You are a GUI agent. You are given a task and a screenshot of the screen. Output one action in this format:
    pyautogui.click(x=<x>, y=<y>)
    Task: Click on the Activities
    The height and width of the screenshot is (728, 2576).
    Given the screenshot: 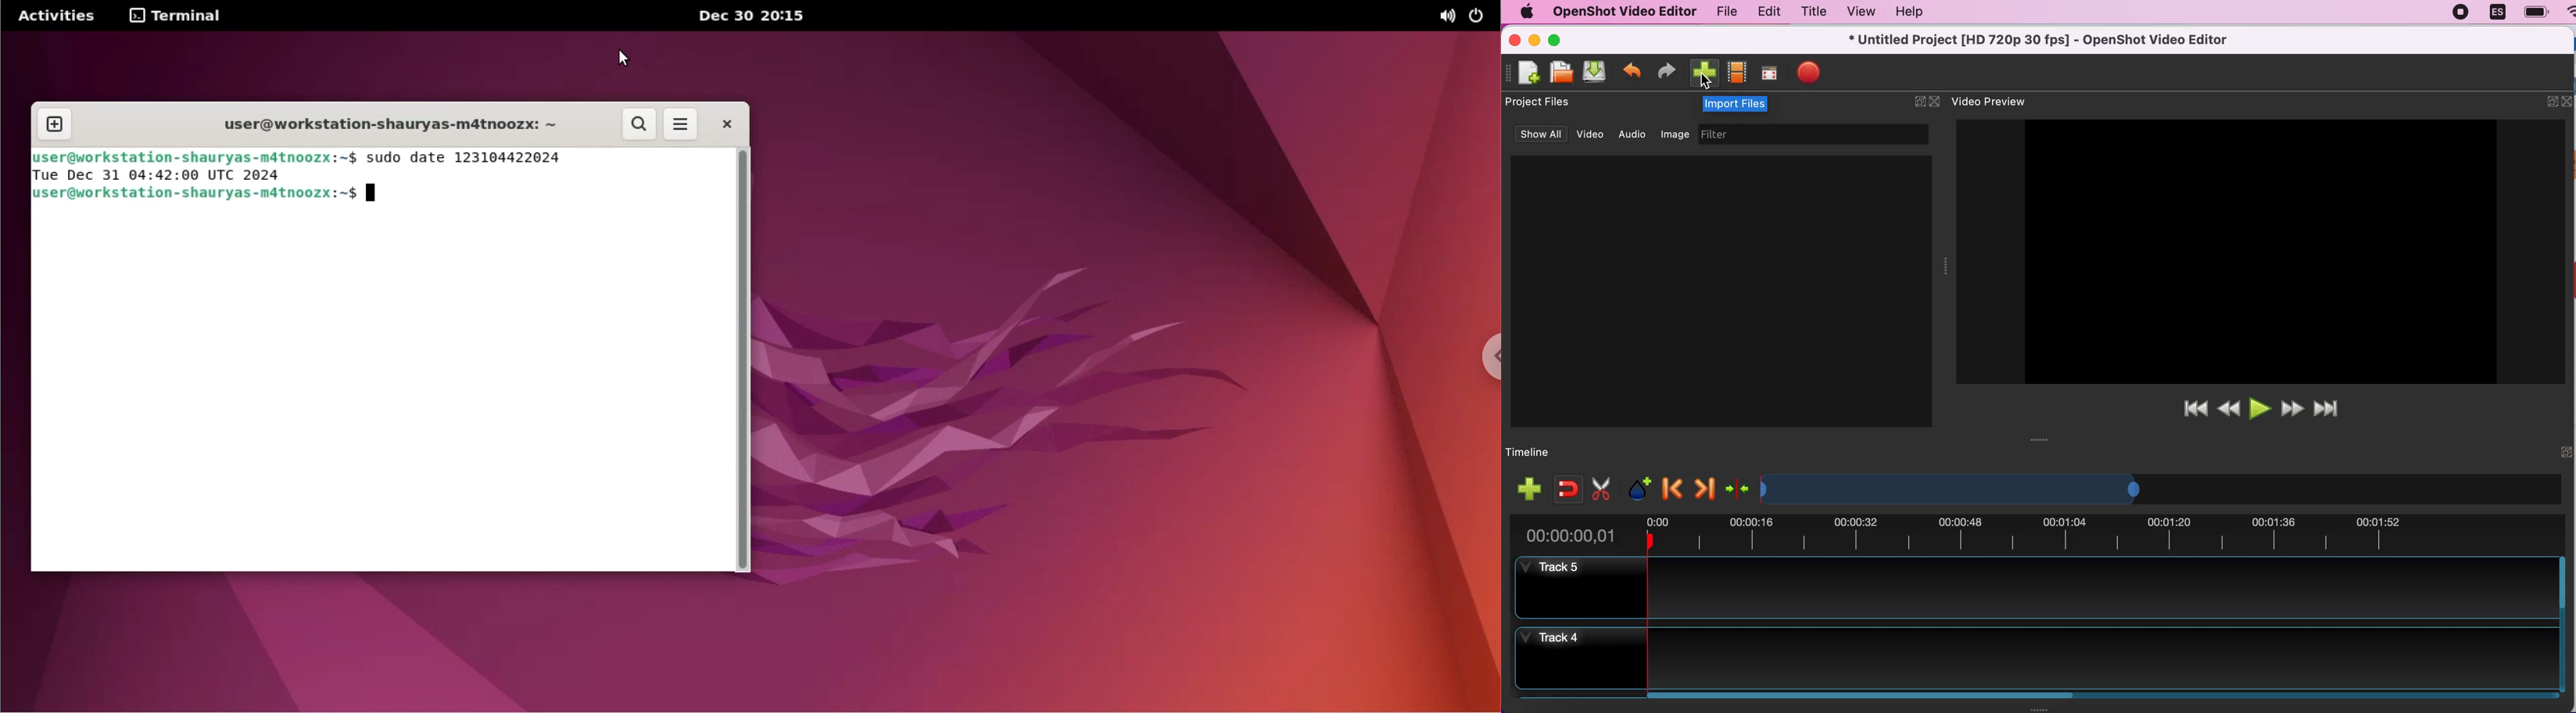 What is the action you would take?
    pyautogui.click(x=58, y=16)
    